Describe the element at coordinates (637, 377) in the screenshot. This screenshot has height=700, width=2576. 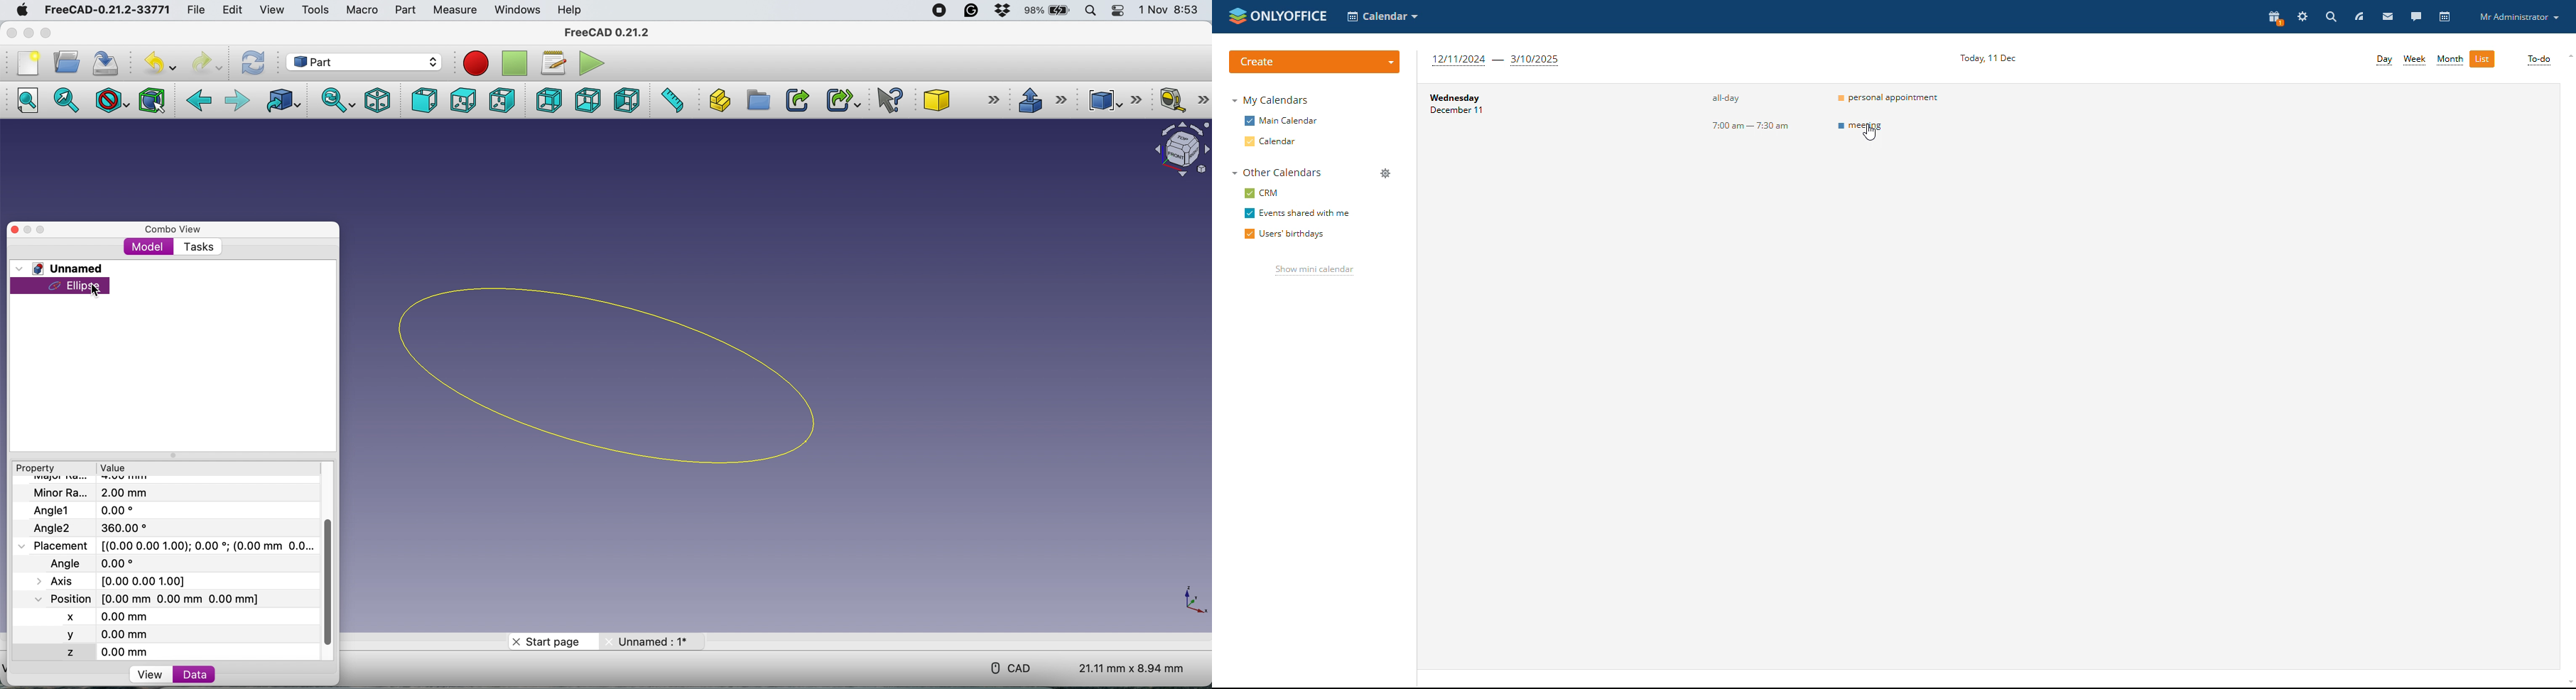
I see `ellipse chosen` at that location.